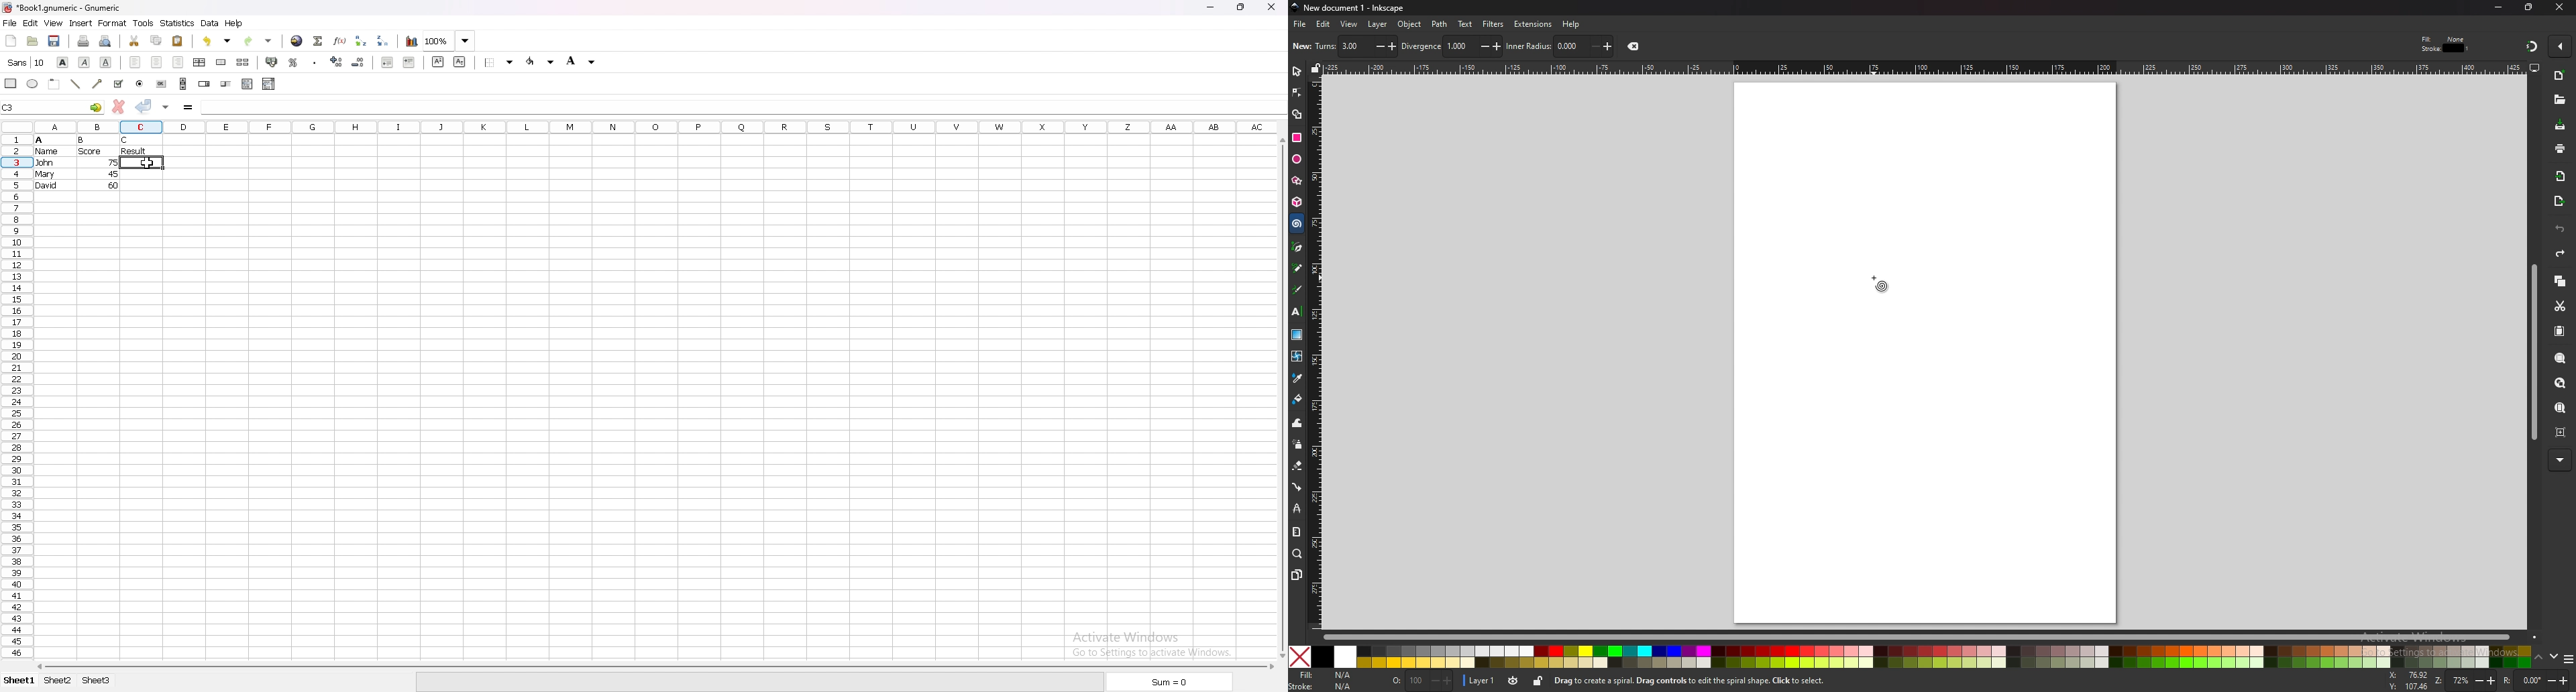  I want to click on fill: N/A, so click(1328, 674).